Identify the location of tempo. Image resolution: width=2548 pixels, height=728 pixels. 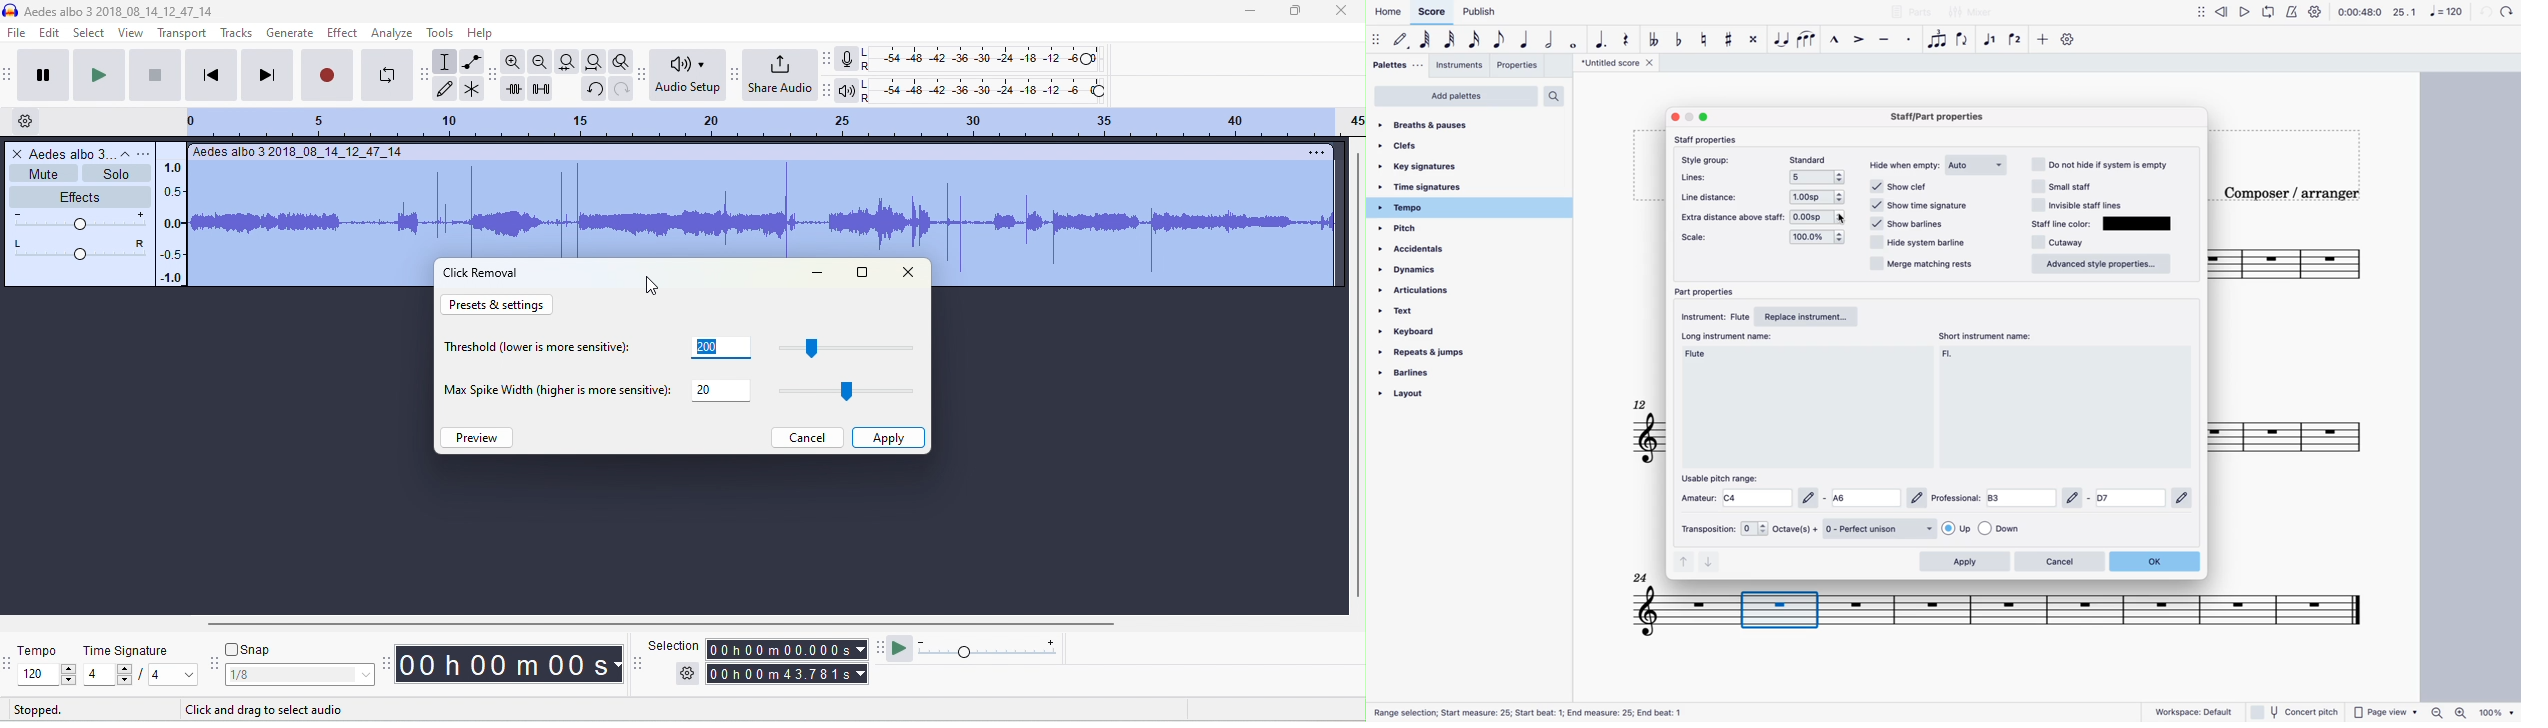
(1418, 208).